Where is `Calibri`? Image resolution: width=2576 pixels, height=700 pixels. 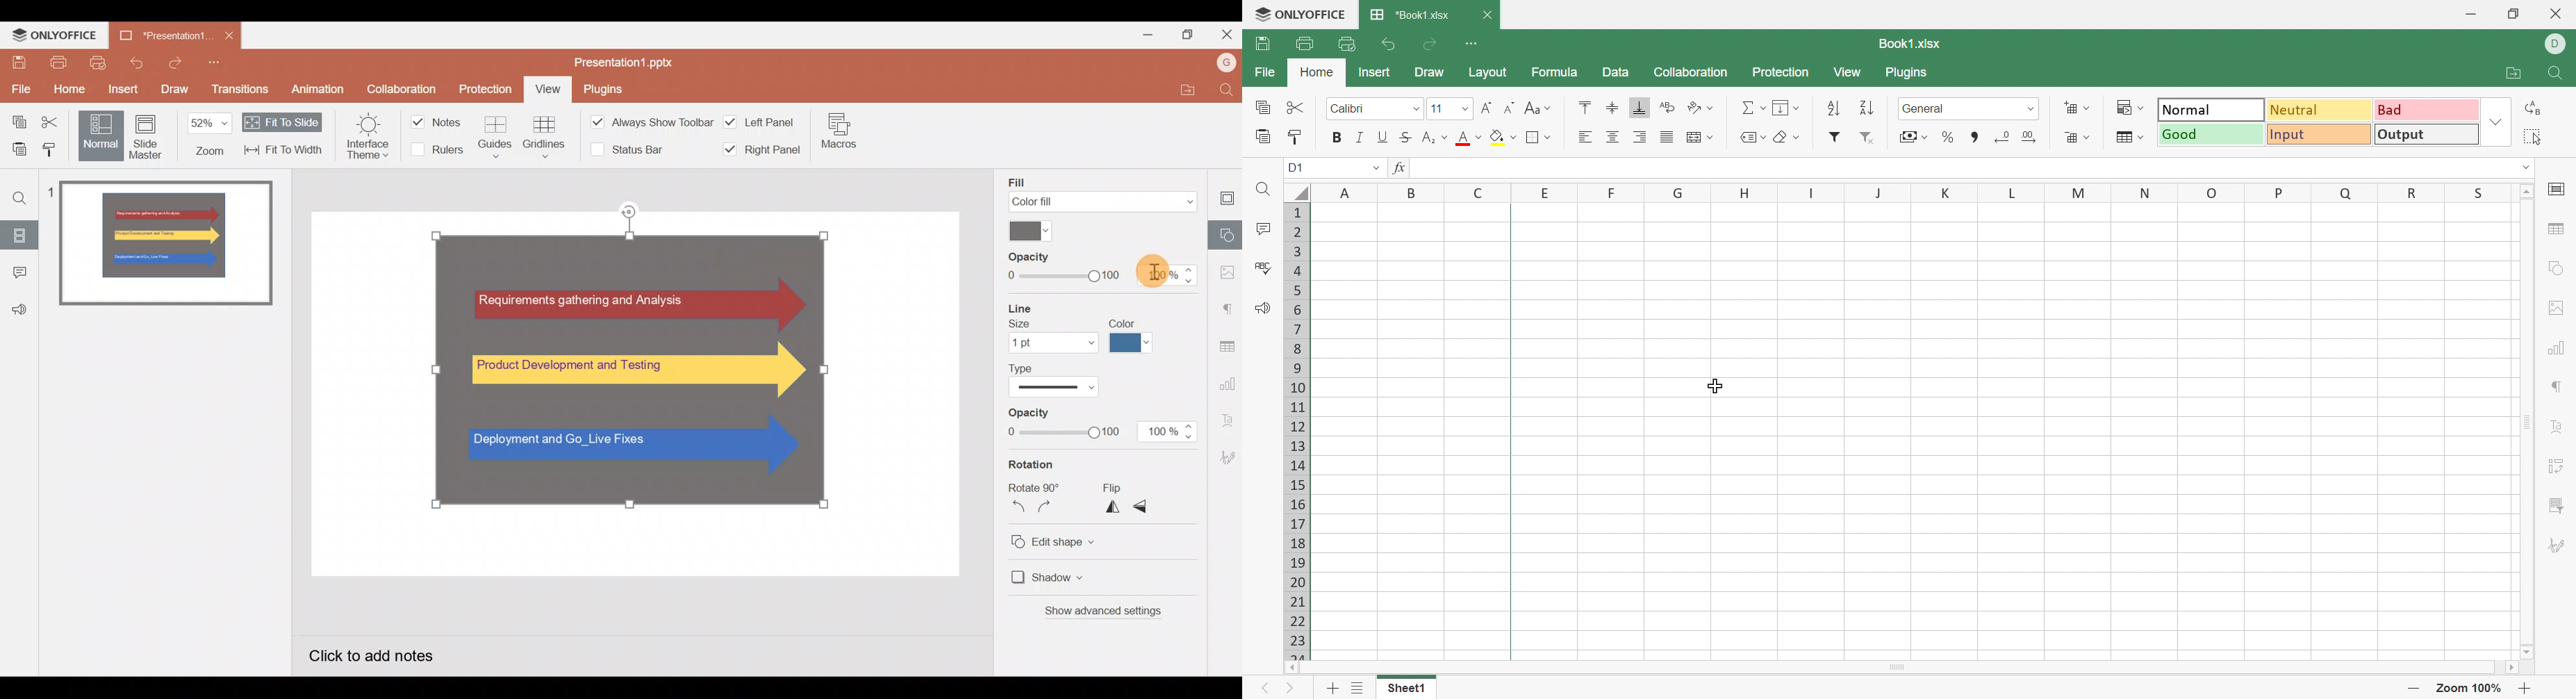
Calibri is located at coordinates (1353, 107).